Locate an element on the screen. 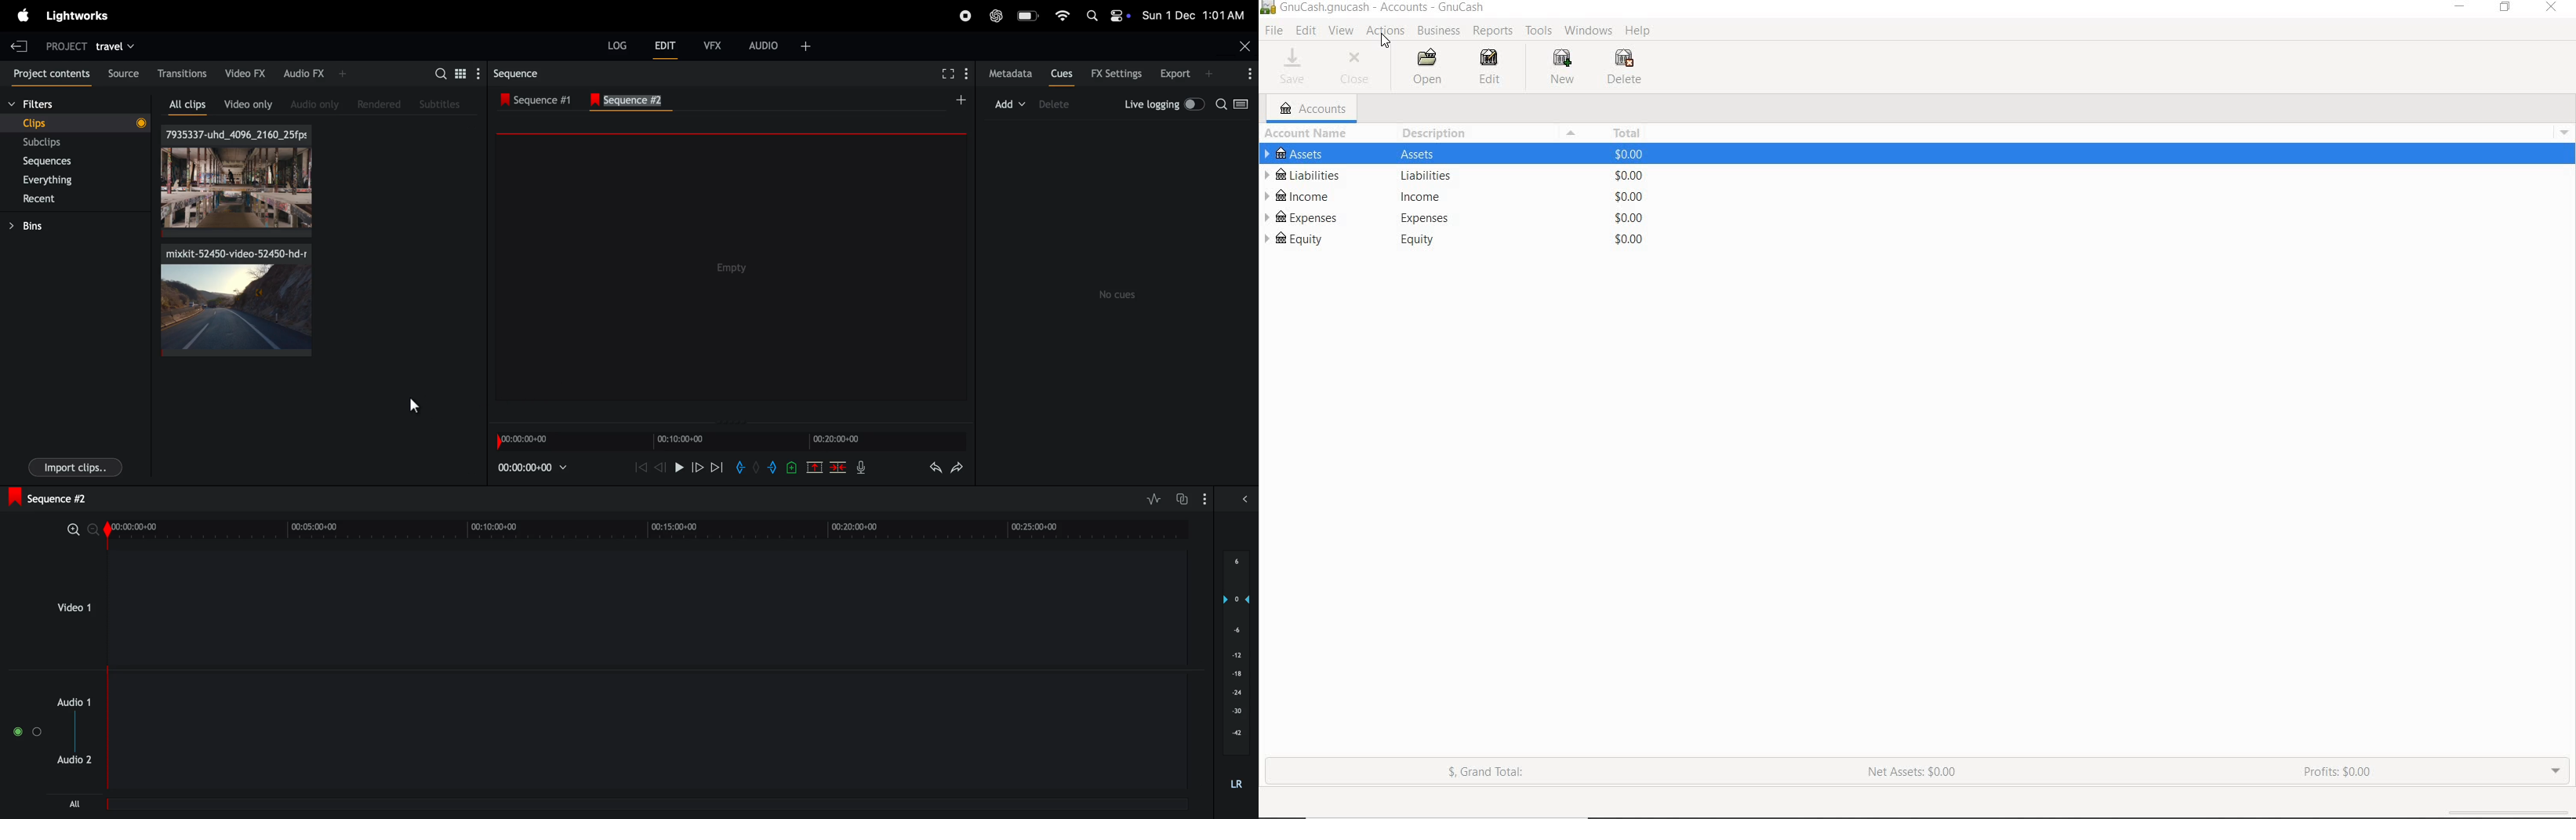 The image size is (2576, 840). CLOSE is located at coordinates (1361, 71).